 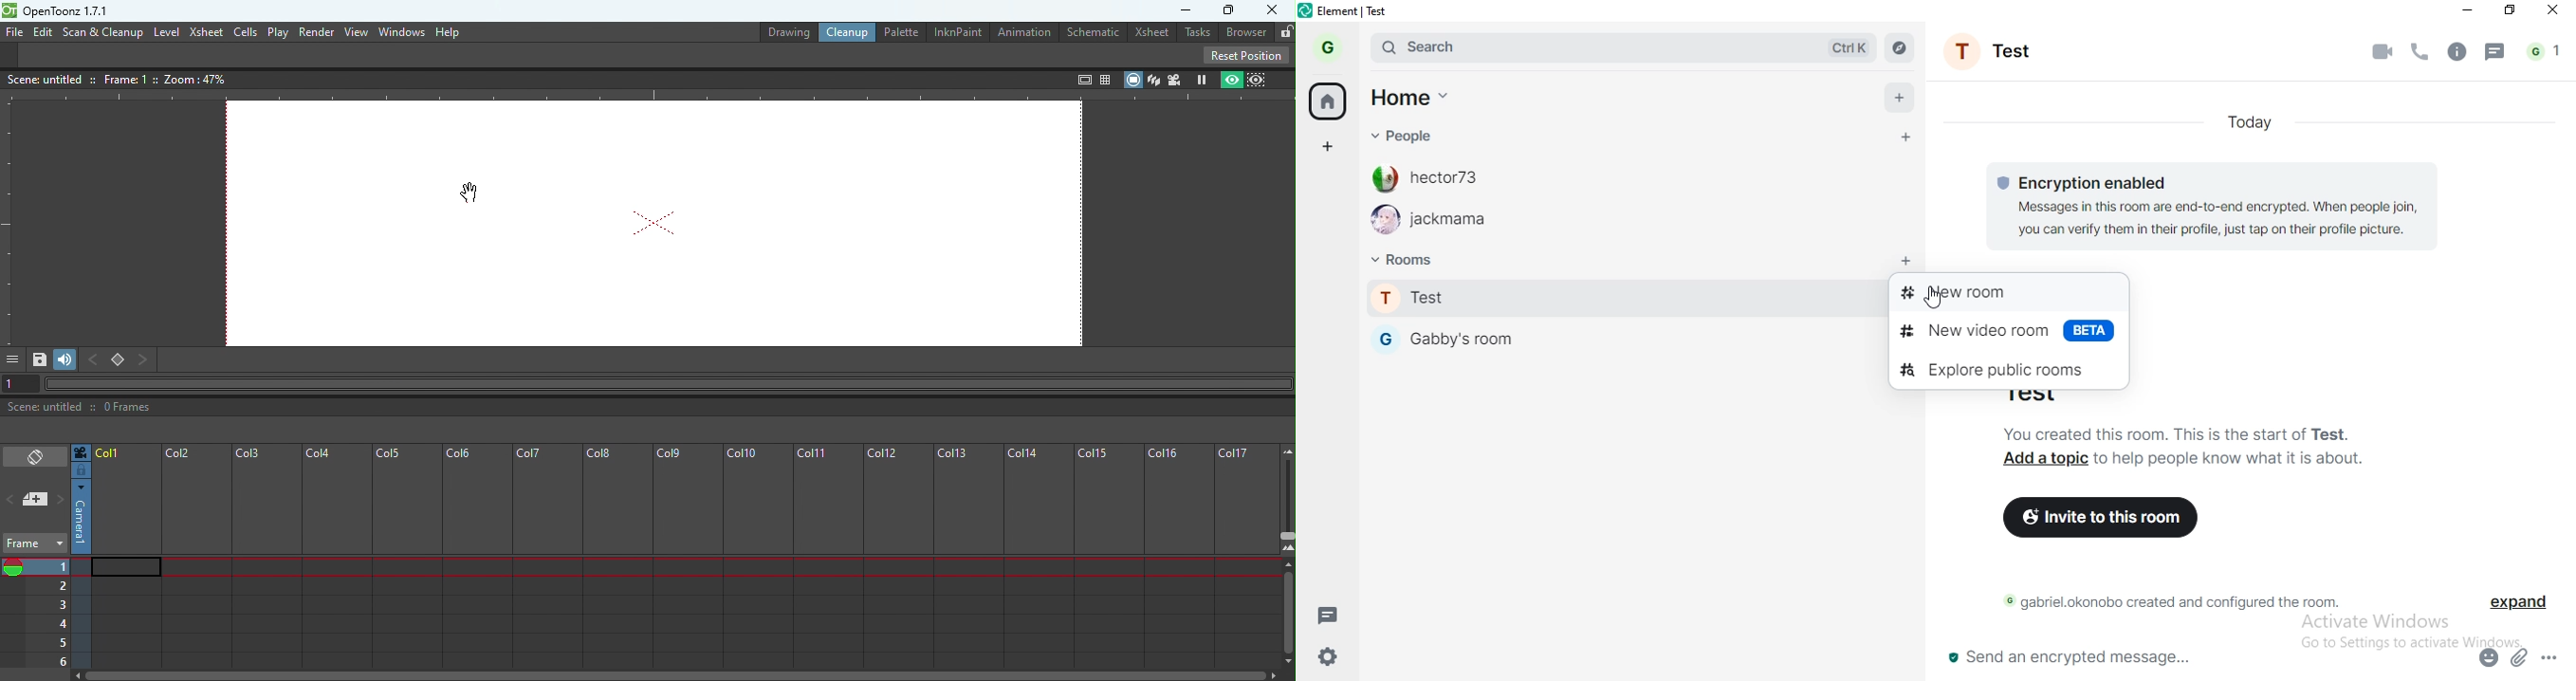 What do you see at coordinates (2099, 522) in the screenshot?
I see `invite to this room` at bounding box center [2099, 522].